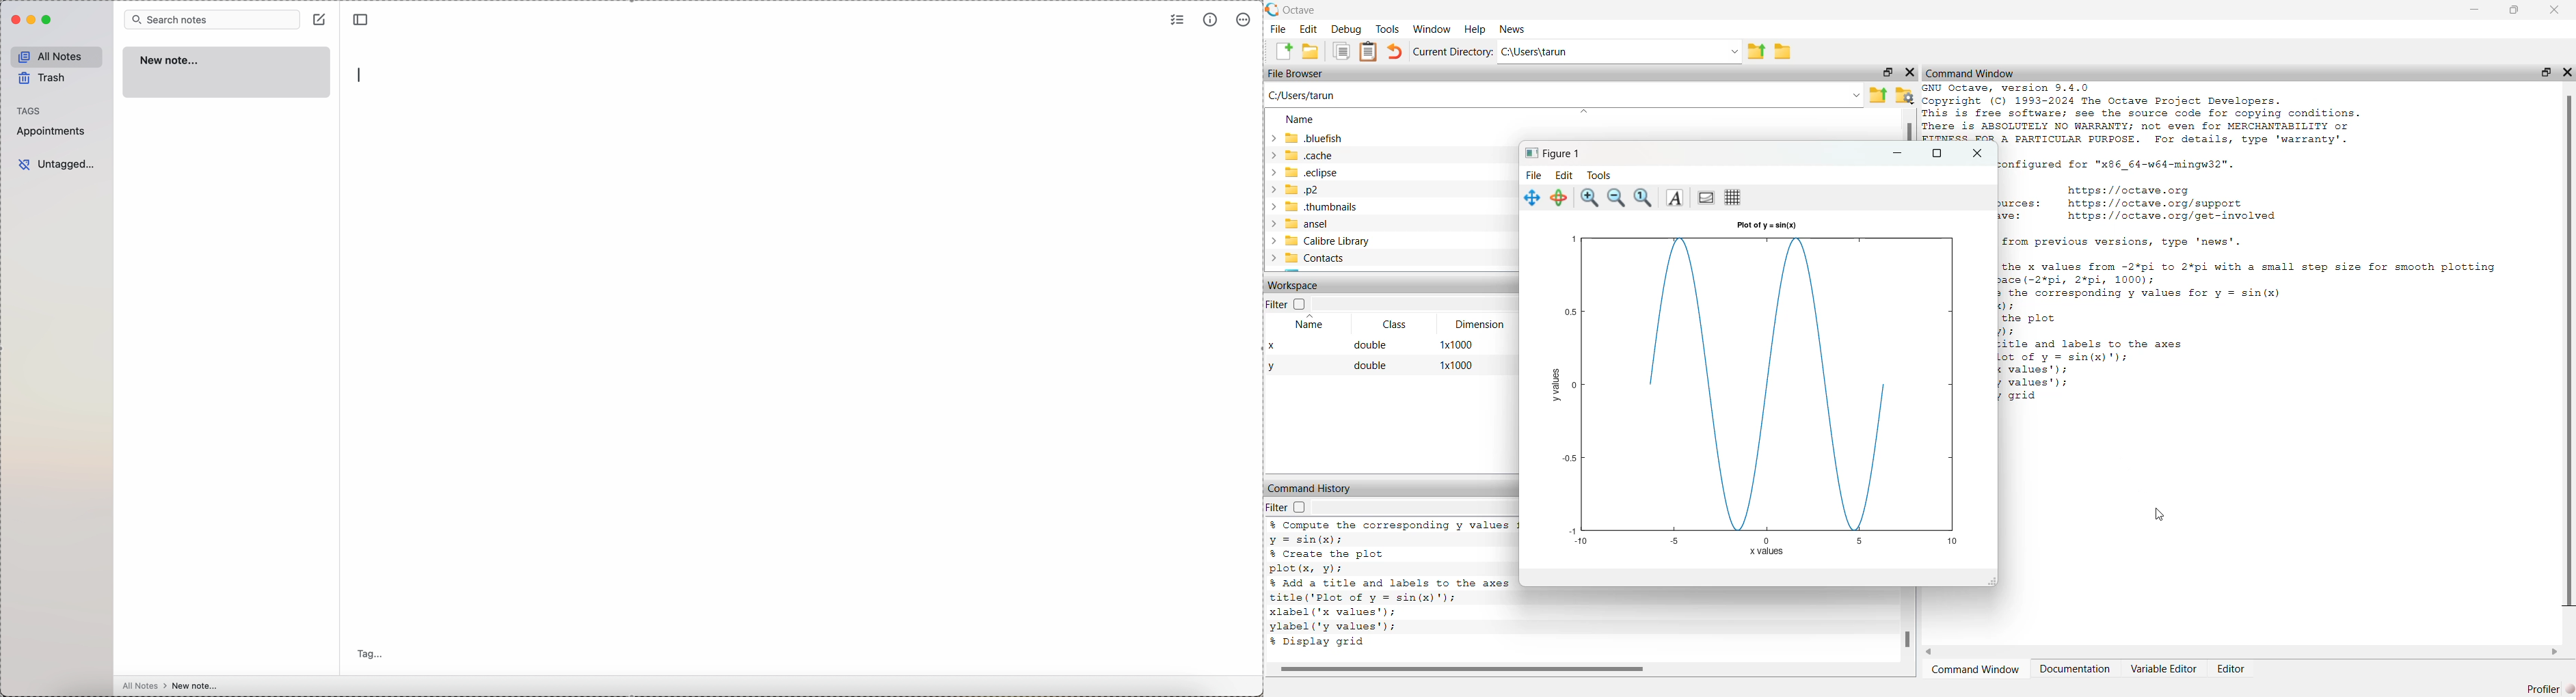  Describe the element at coordinates (1244, 20) in the screenshot. I see `more options` at that location.